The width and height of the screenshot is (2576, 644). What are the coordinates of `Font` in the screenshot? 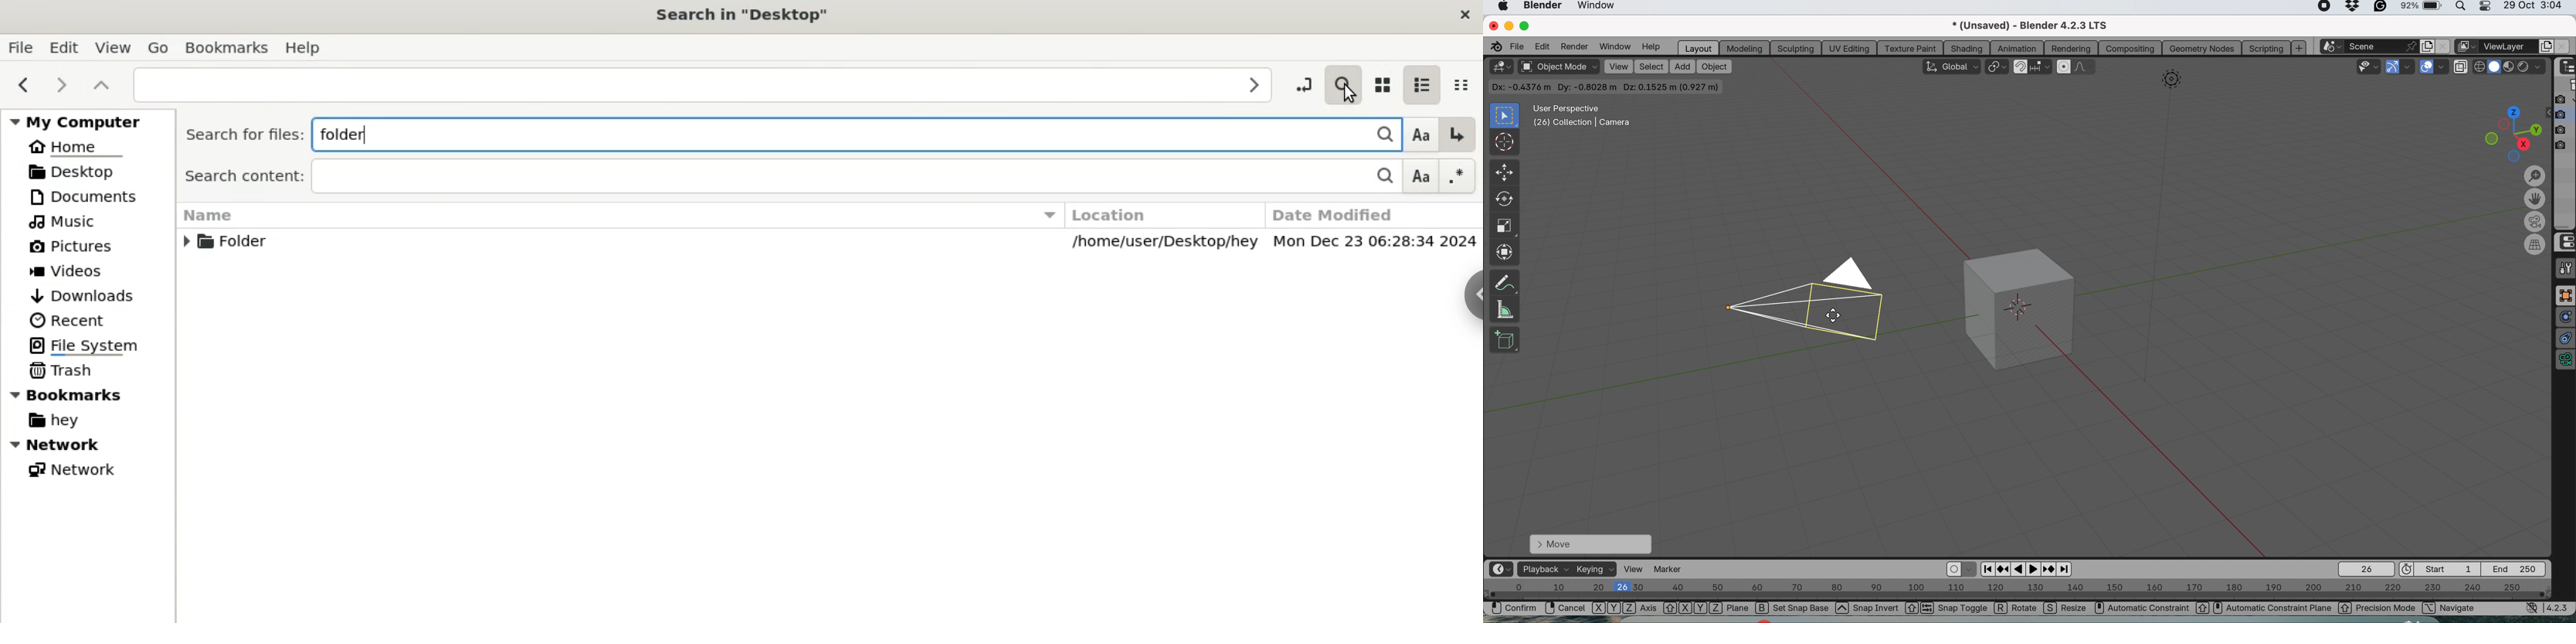 It's located at (1418, 134).